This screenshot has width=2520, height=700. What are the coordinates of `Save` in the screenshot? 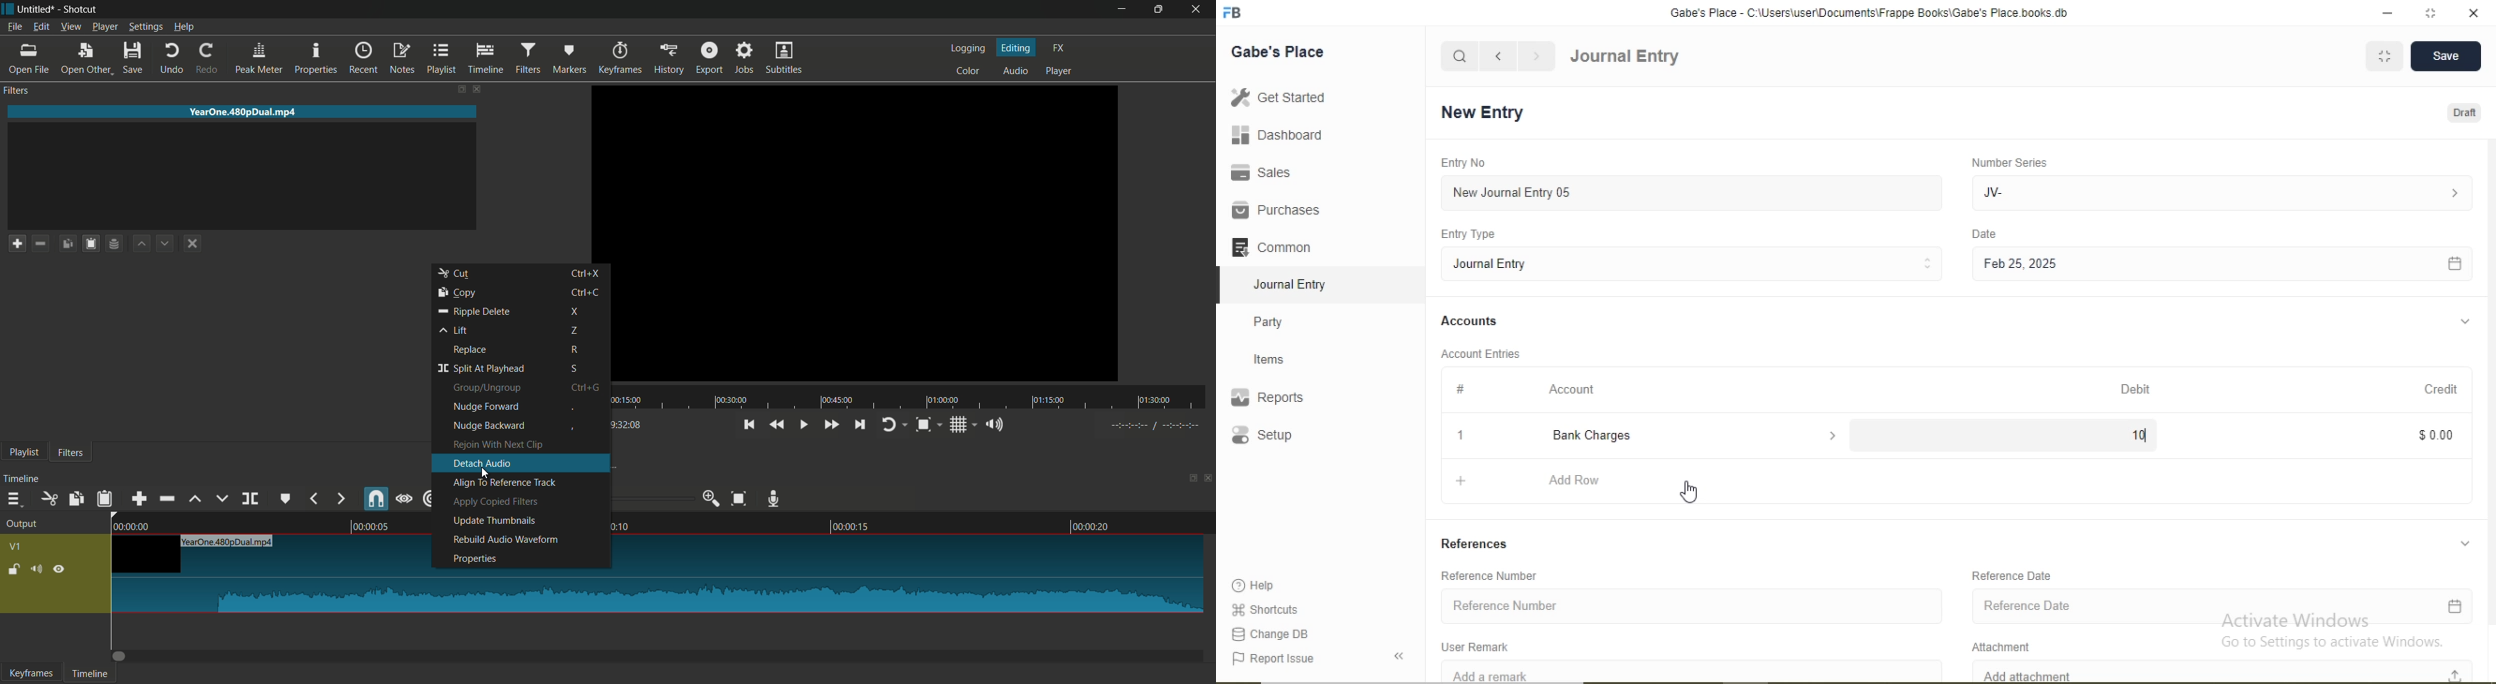 It's located at (2444, 57).